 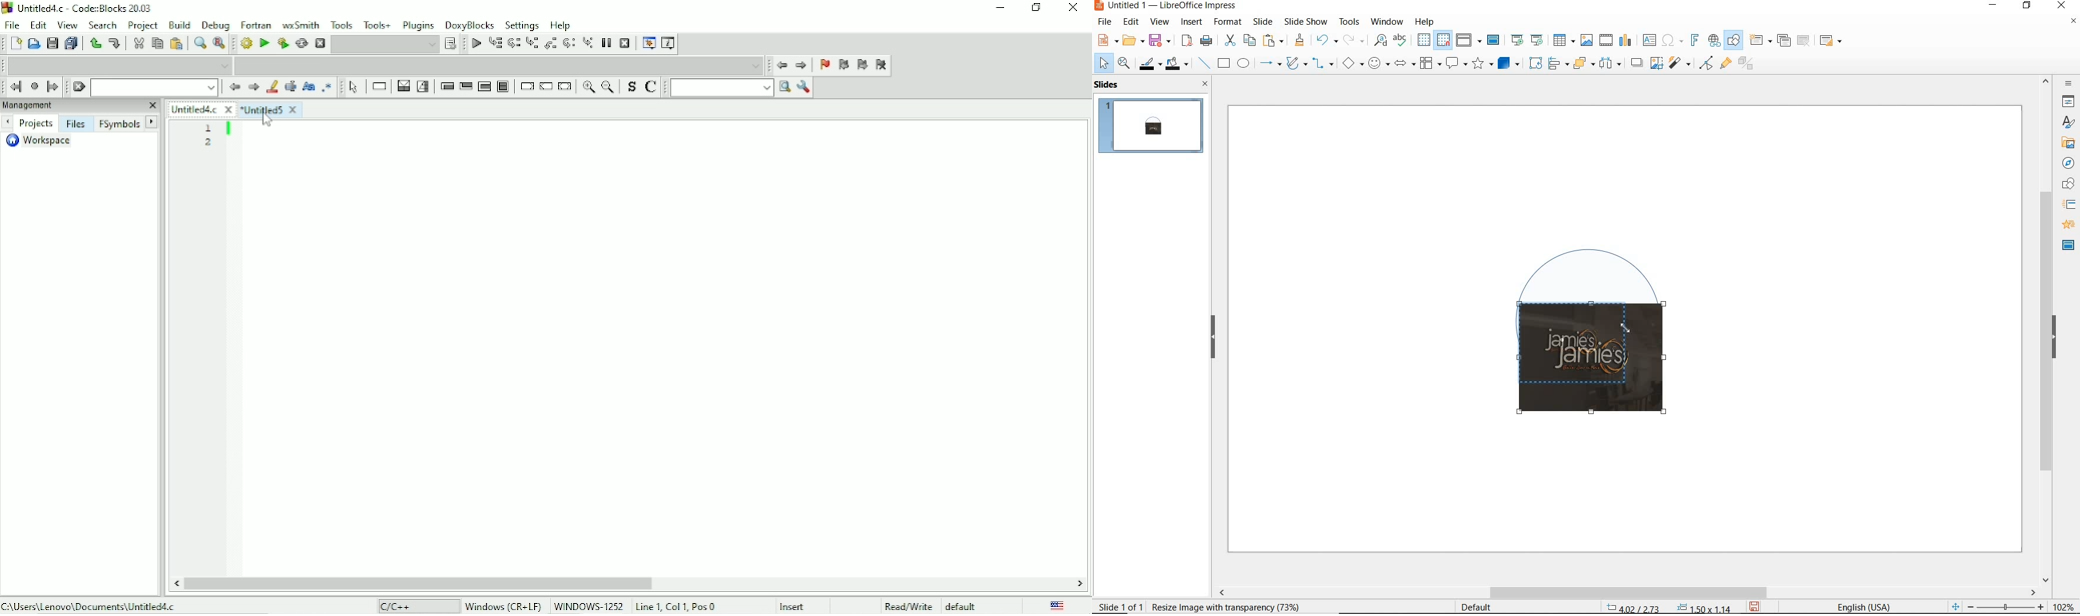 I want to click on crop image, so click(x=1656, y=62).